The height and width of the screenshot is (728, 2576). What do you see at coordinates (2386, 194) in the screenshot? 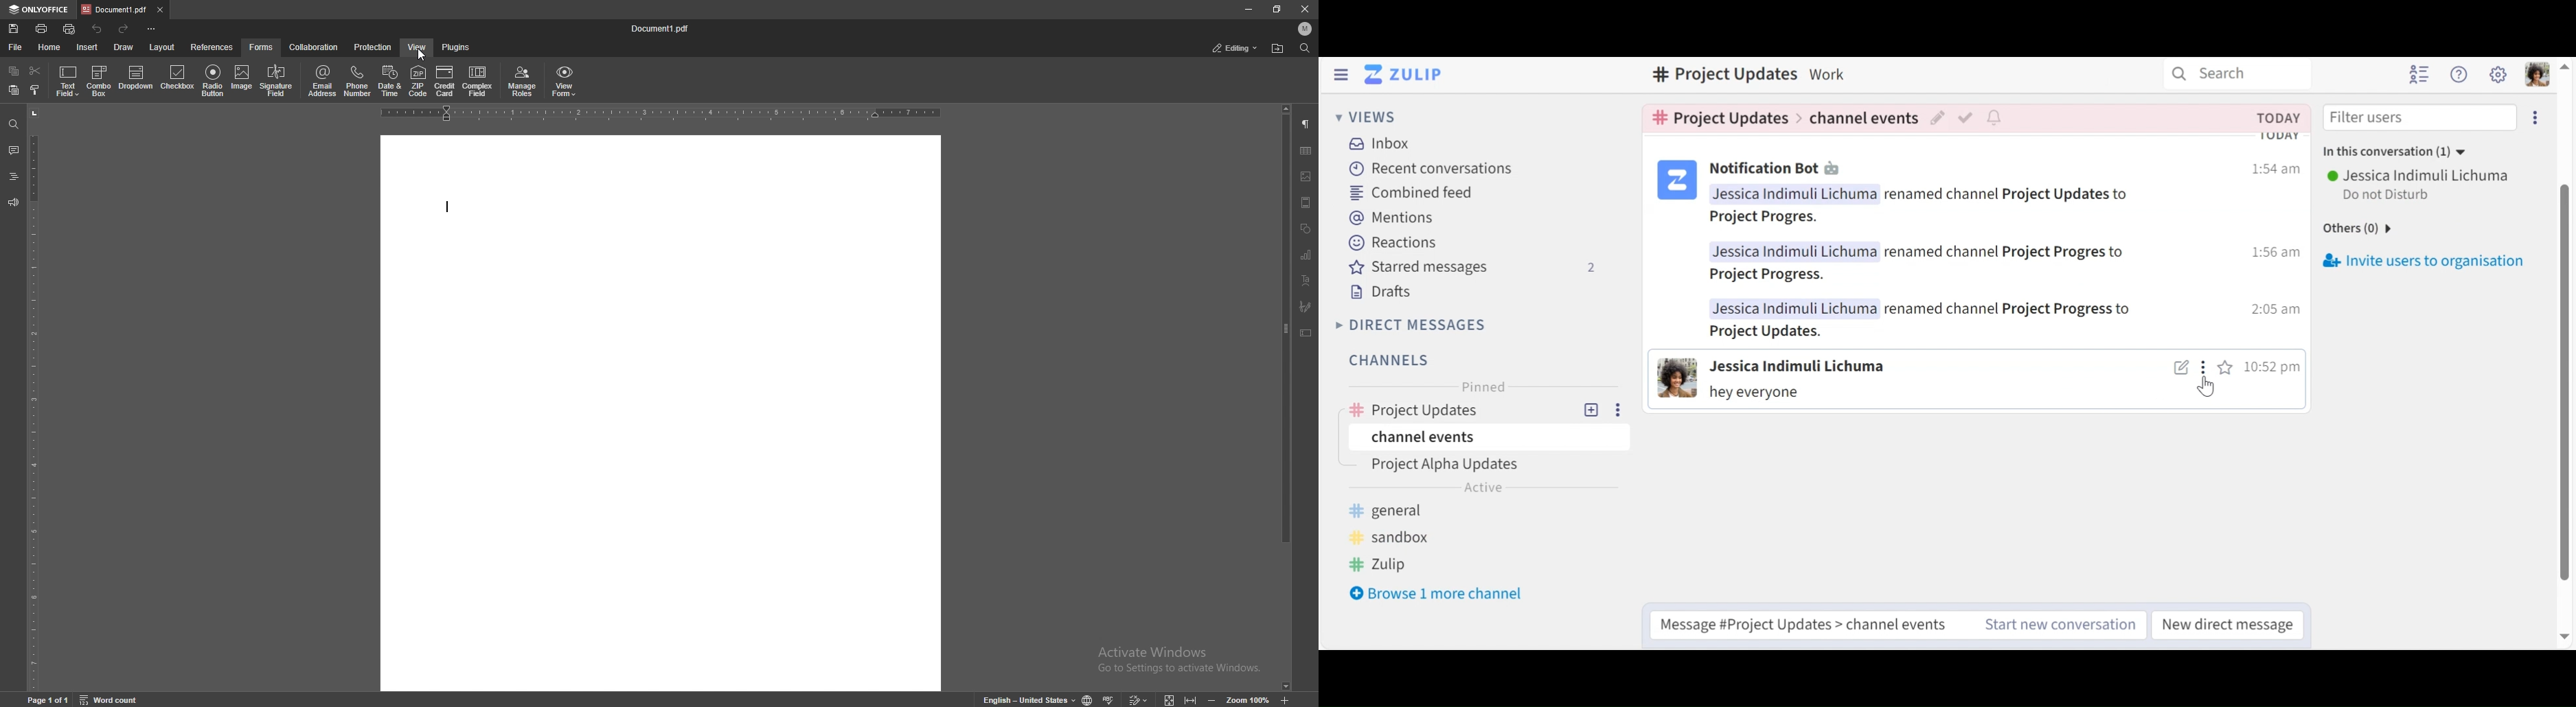
I see `Status` at bounding box center [2386, 194].